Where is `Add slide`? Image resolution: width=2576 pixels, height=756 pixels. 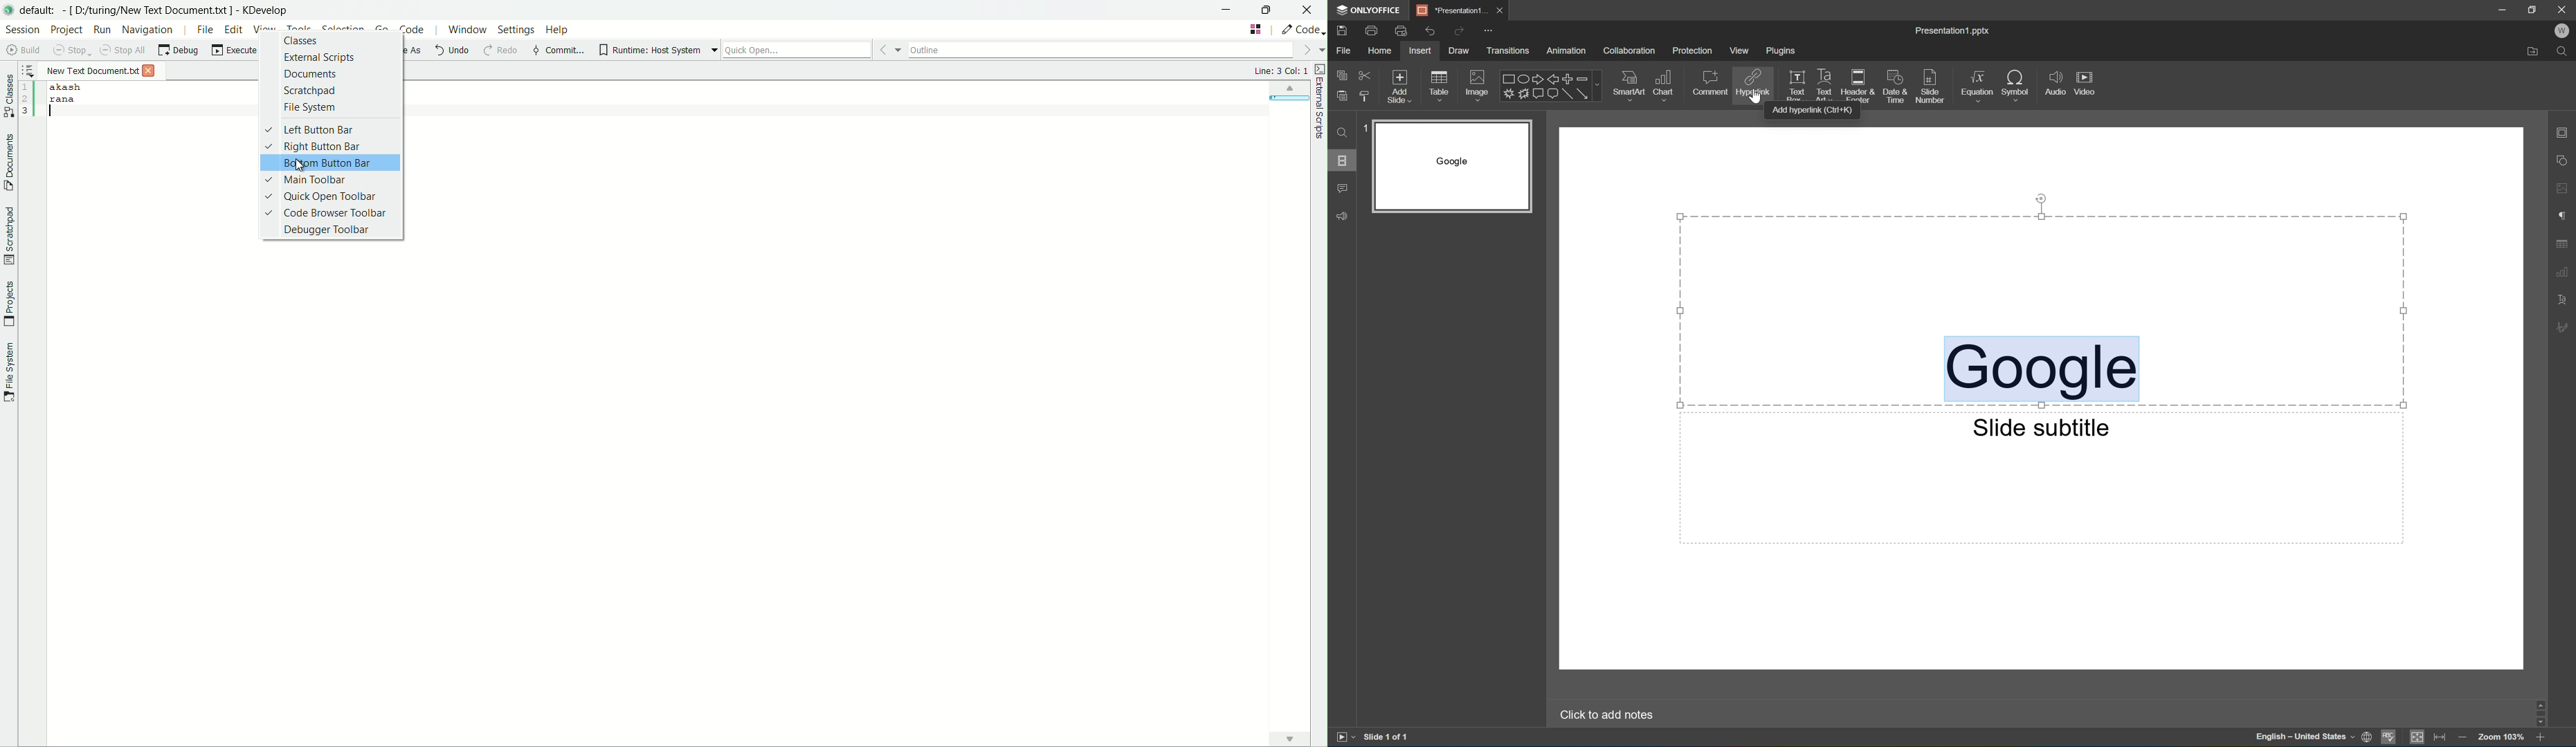
Add slide is located at coordinates (1402, 87).